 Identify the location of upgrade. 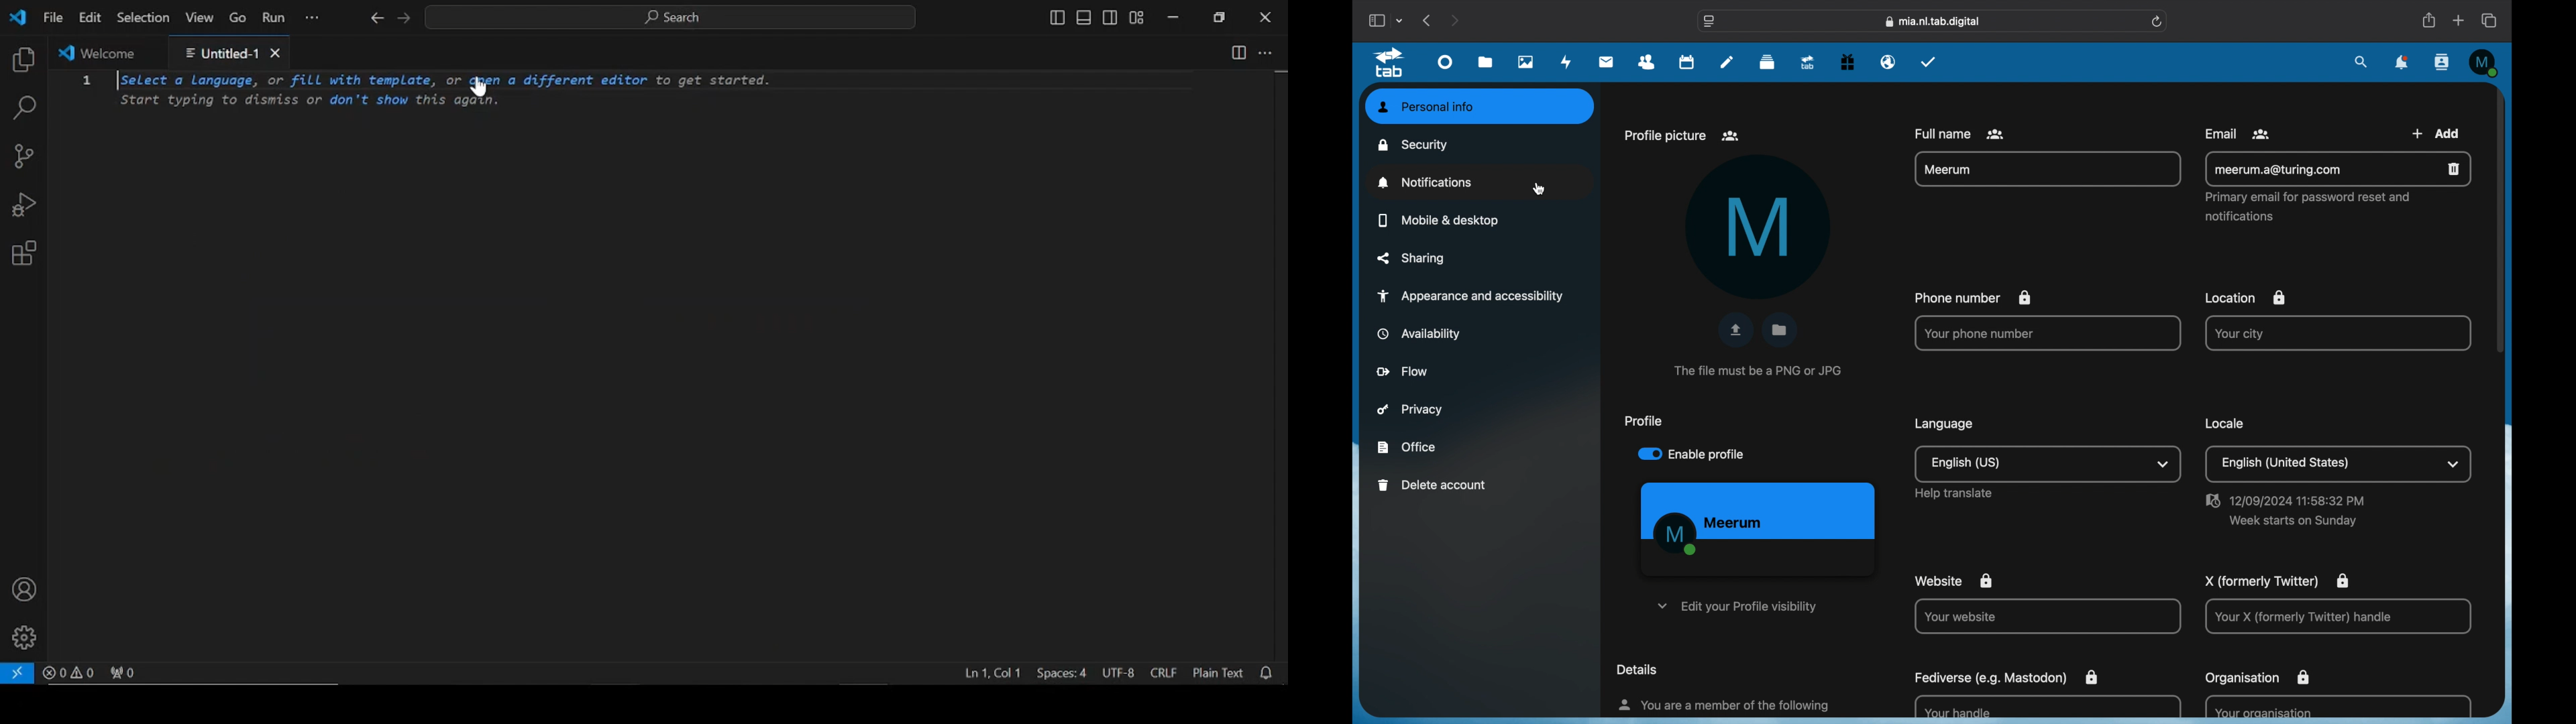
(1807, 63).